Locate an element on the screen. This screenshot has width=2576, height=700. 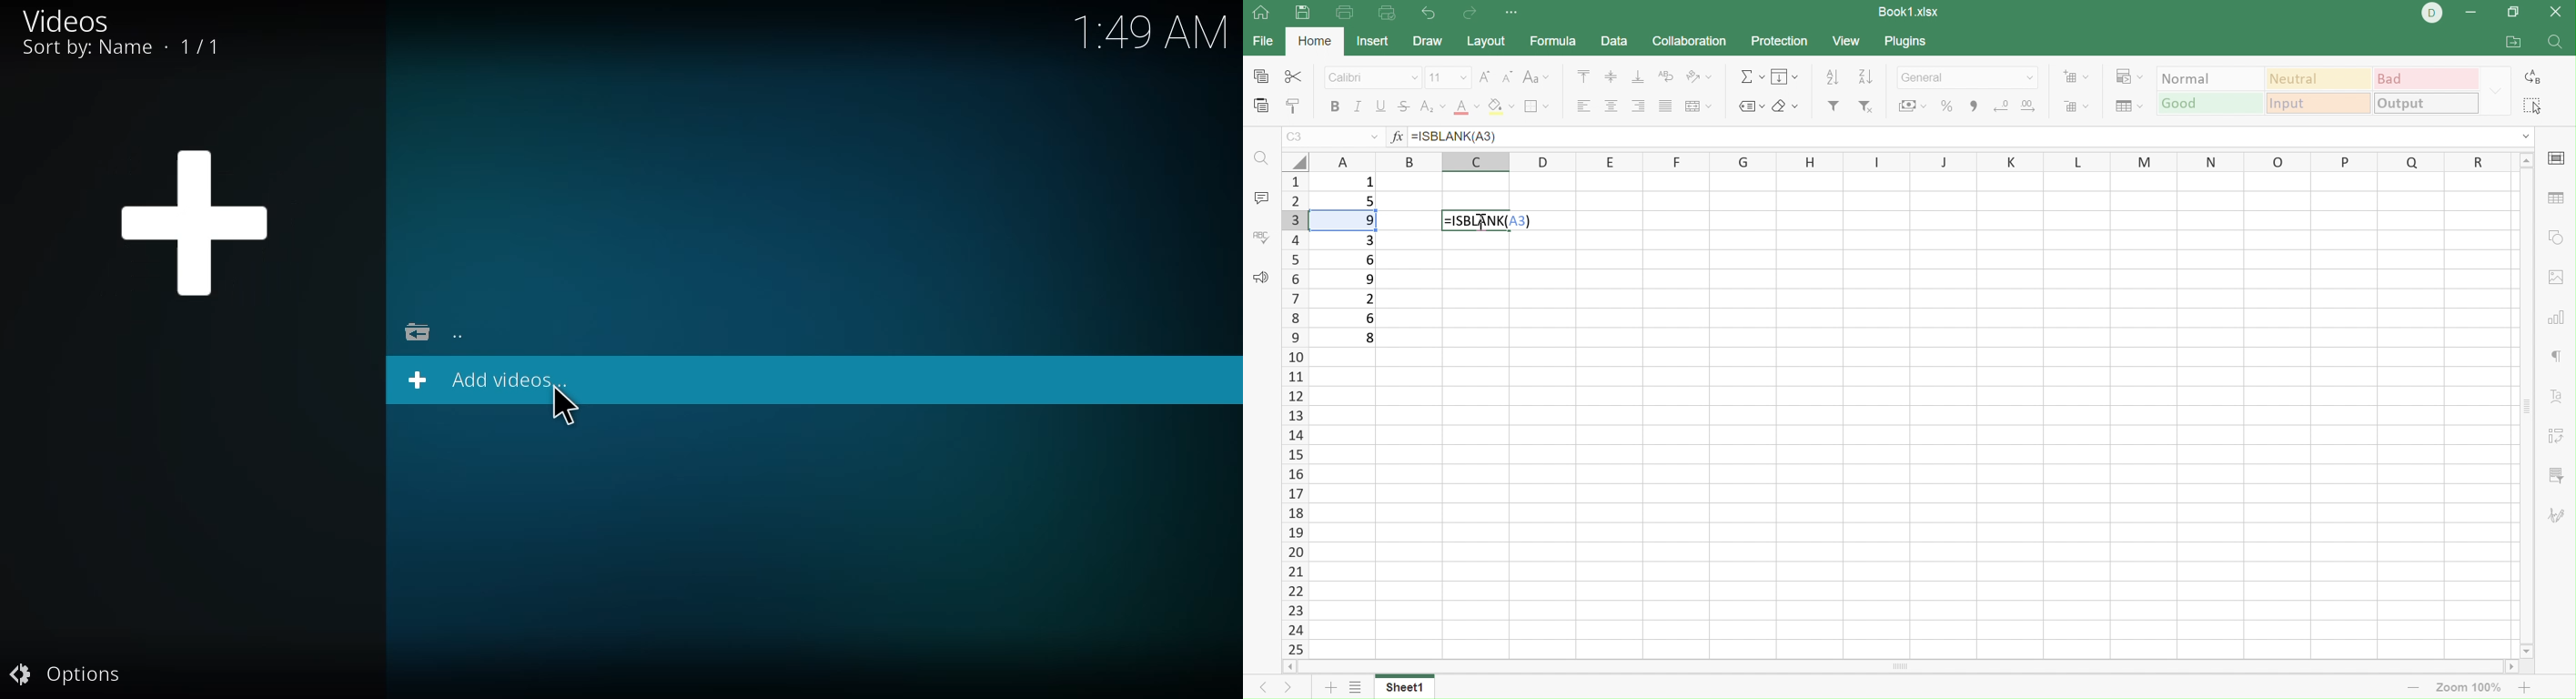
add videos is located at coordinates (493, 381).